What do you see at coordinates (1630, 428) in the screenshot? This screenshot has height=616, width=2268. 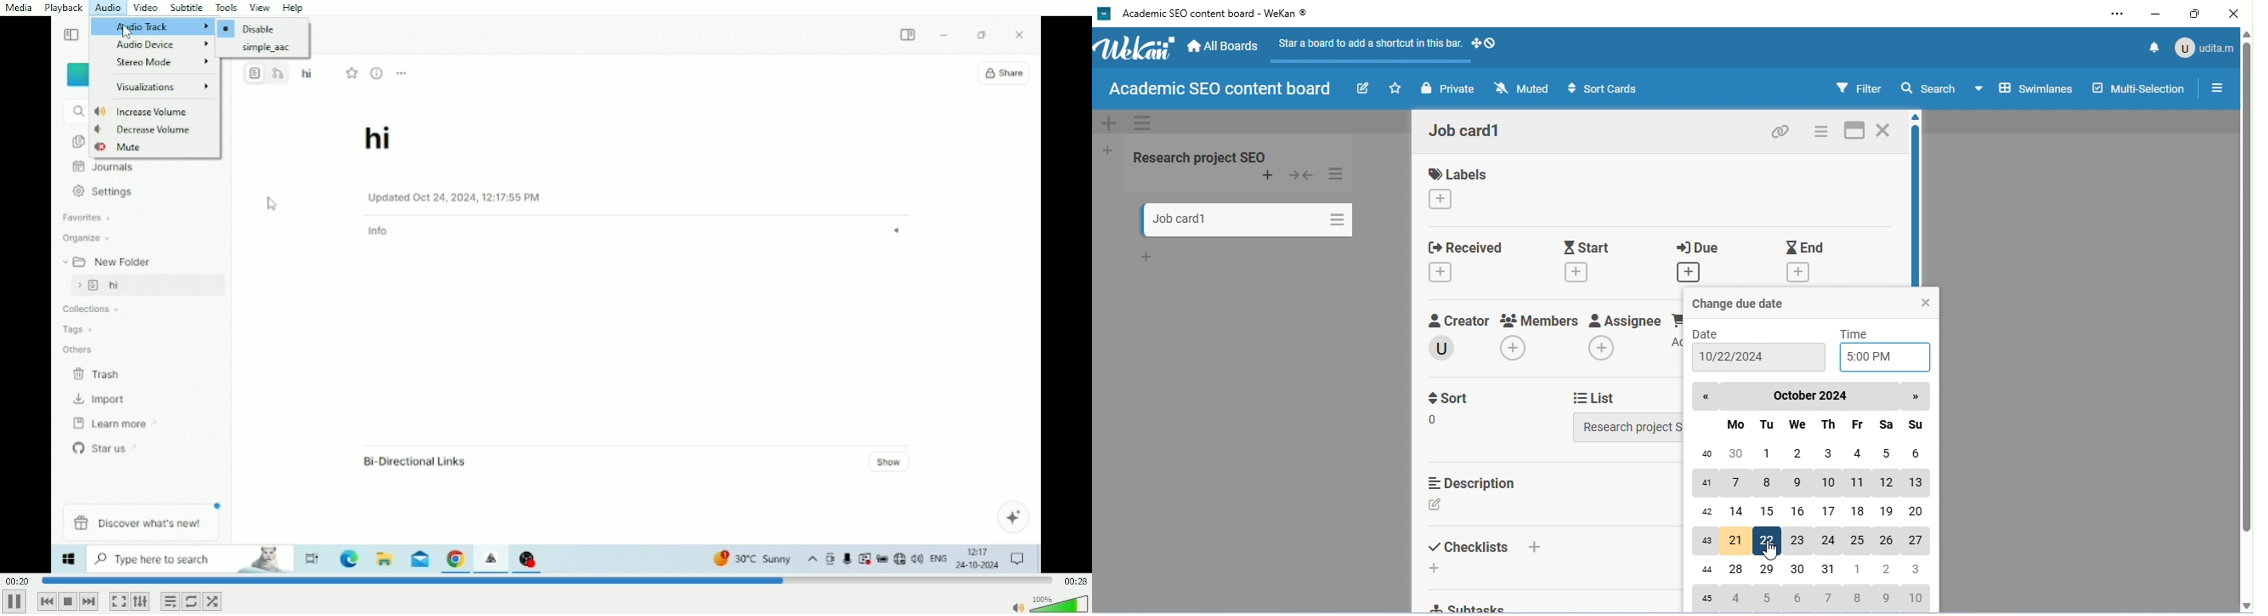 I see `select list` at bounding box center [1630, 428].